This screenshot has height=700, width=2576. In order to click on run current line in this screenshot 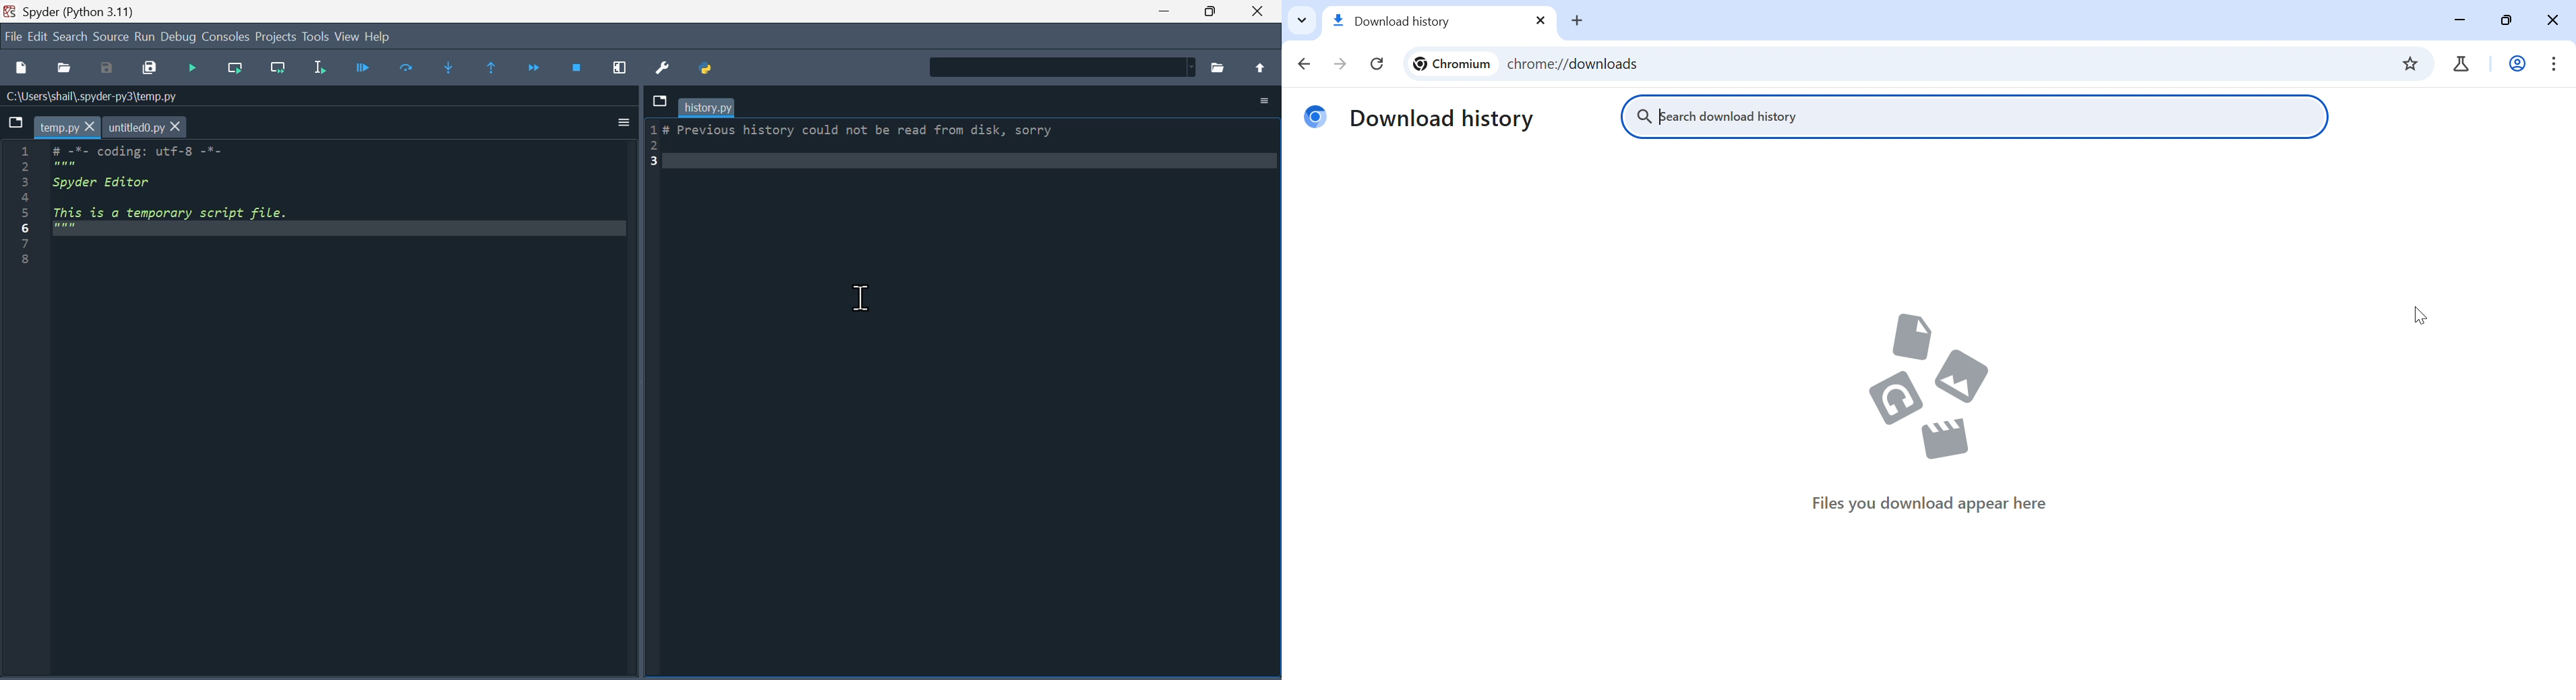, I will do `click(235, 67)`.